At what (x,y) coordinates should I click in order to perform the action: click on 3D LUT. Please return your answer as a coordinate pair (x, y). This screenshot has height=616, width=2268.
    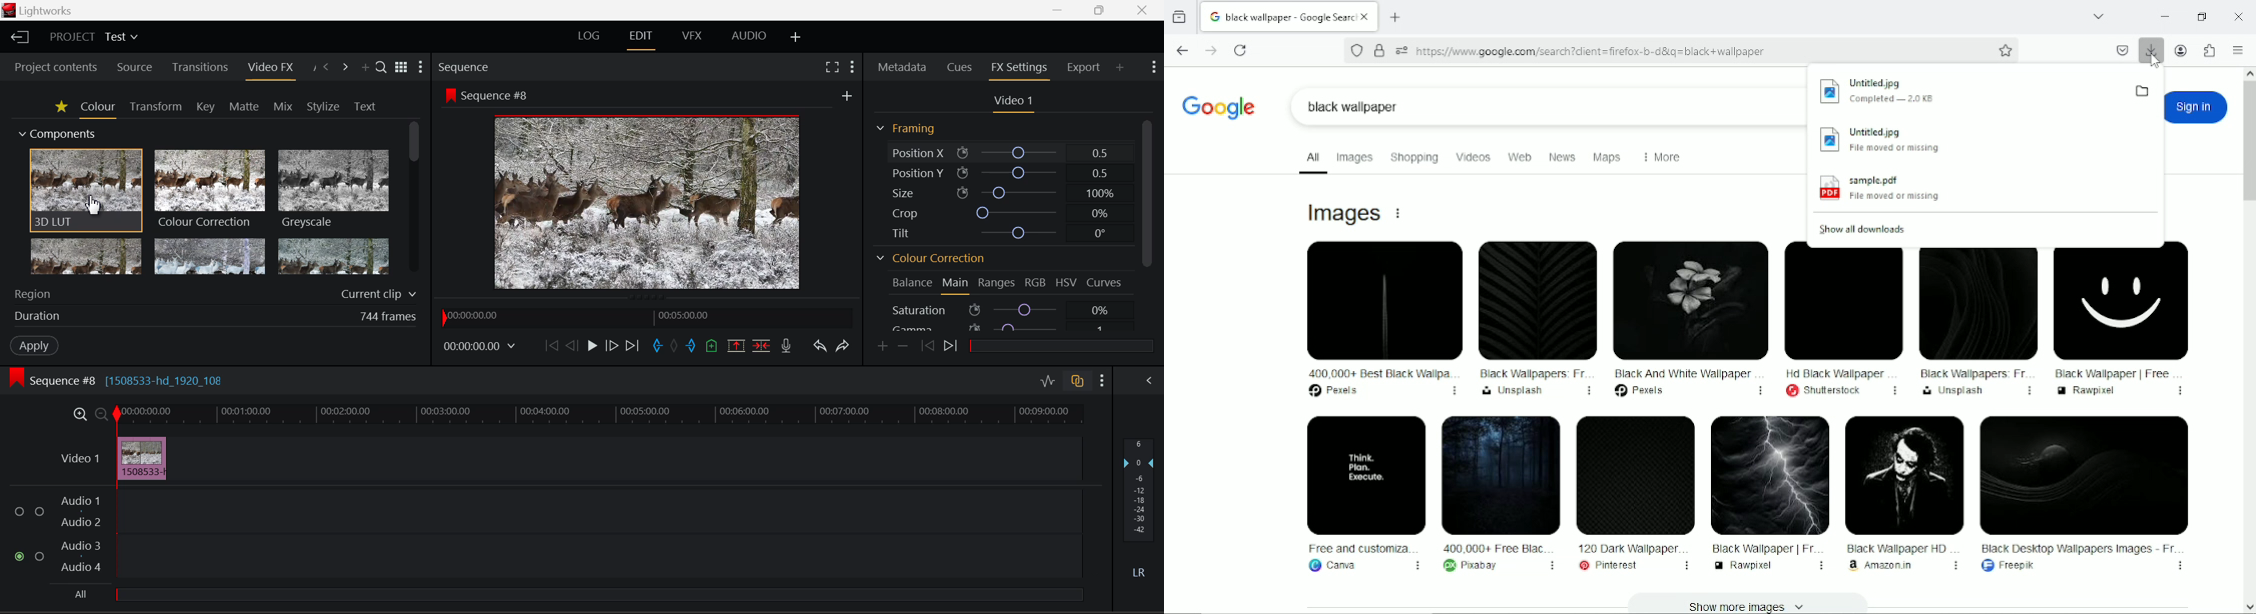
    Looking at the image, I should click on (84, 191).